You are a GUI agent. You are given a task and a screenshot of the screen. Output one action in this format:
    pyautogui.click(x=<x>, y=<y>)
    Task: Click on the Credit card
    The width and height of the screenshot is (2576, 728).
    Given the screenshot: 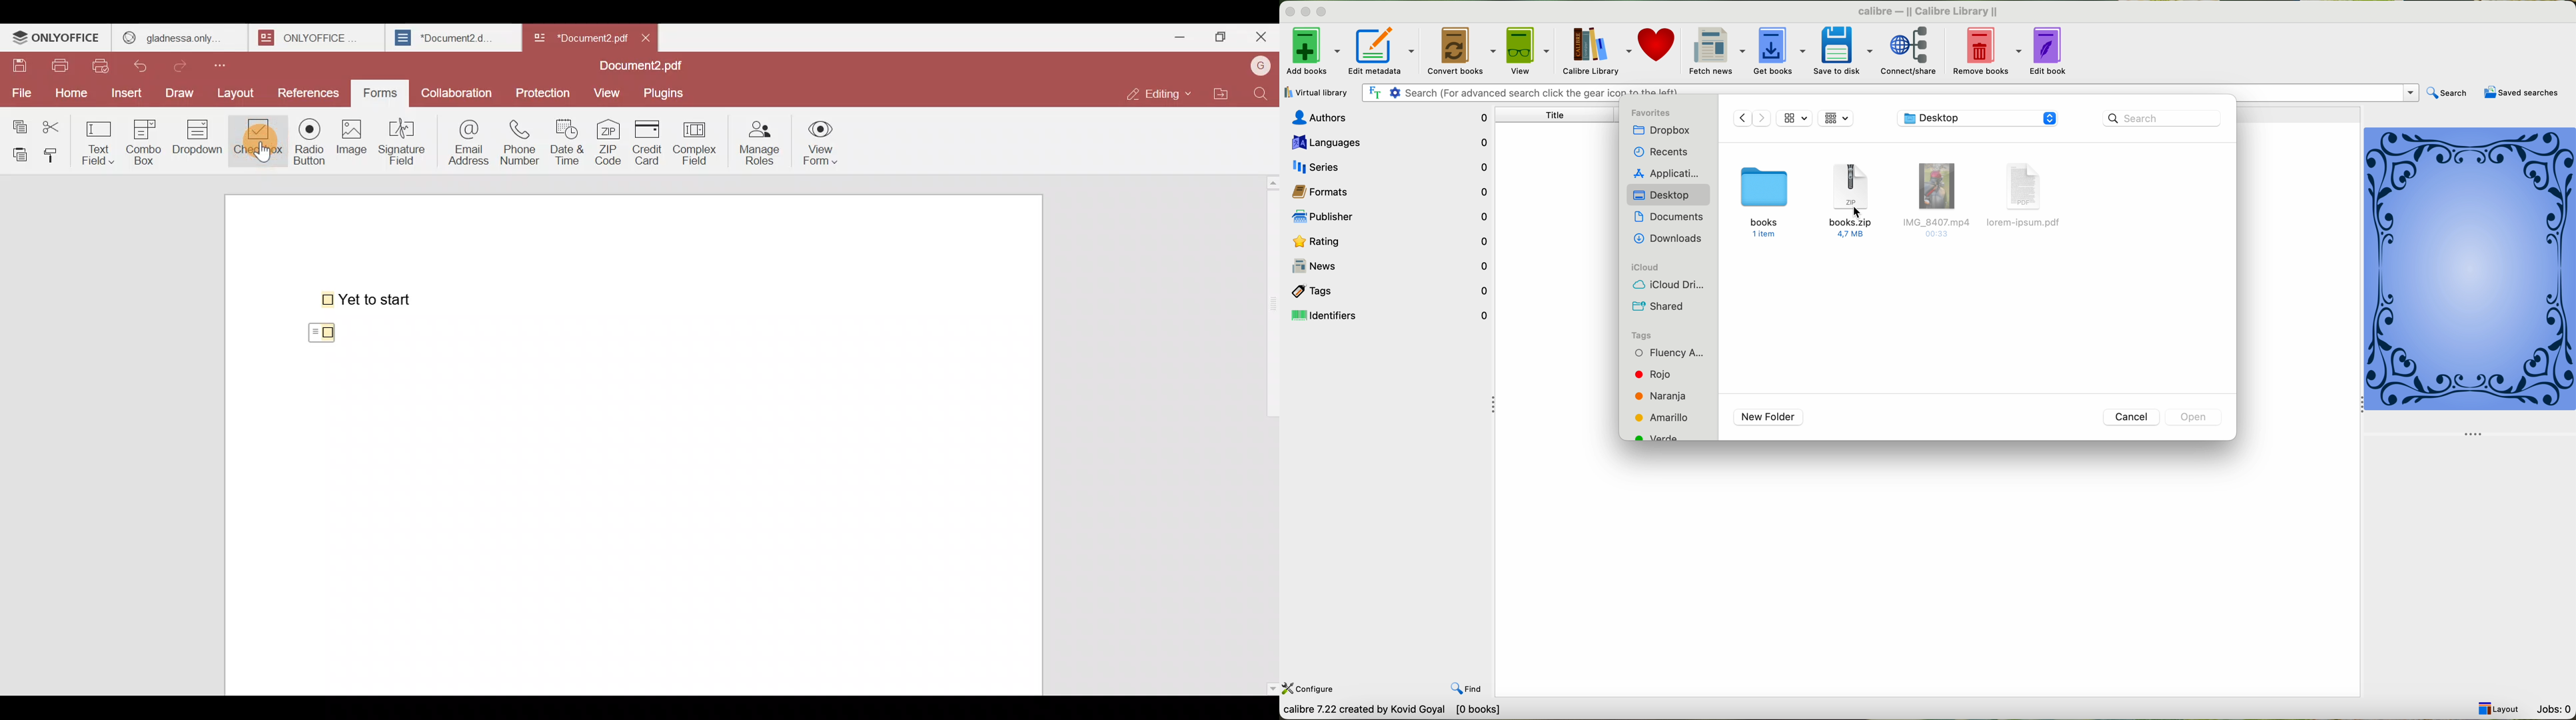 What is the action you would take?
    pyautogui.click(x=644, y=143)
    